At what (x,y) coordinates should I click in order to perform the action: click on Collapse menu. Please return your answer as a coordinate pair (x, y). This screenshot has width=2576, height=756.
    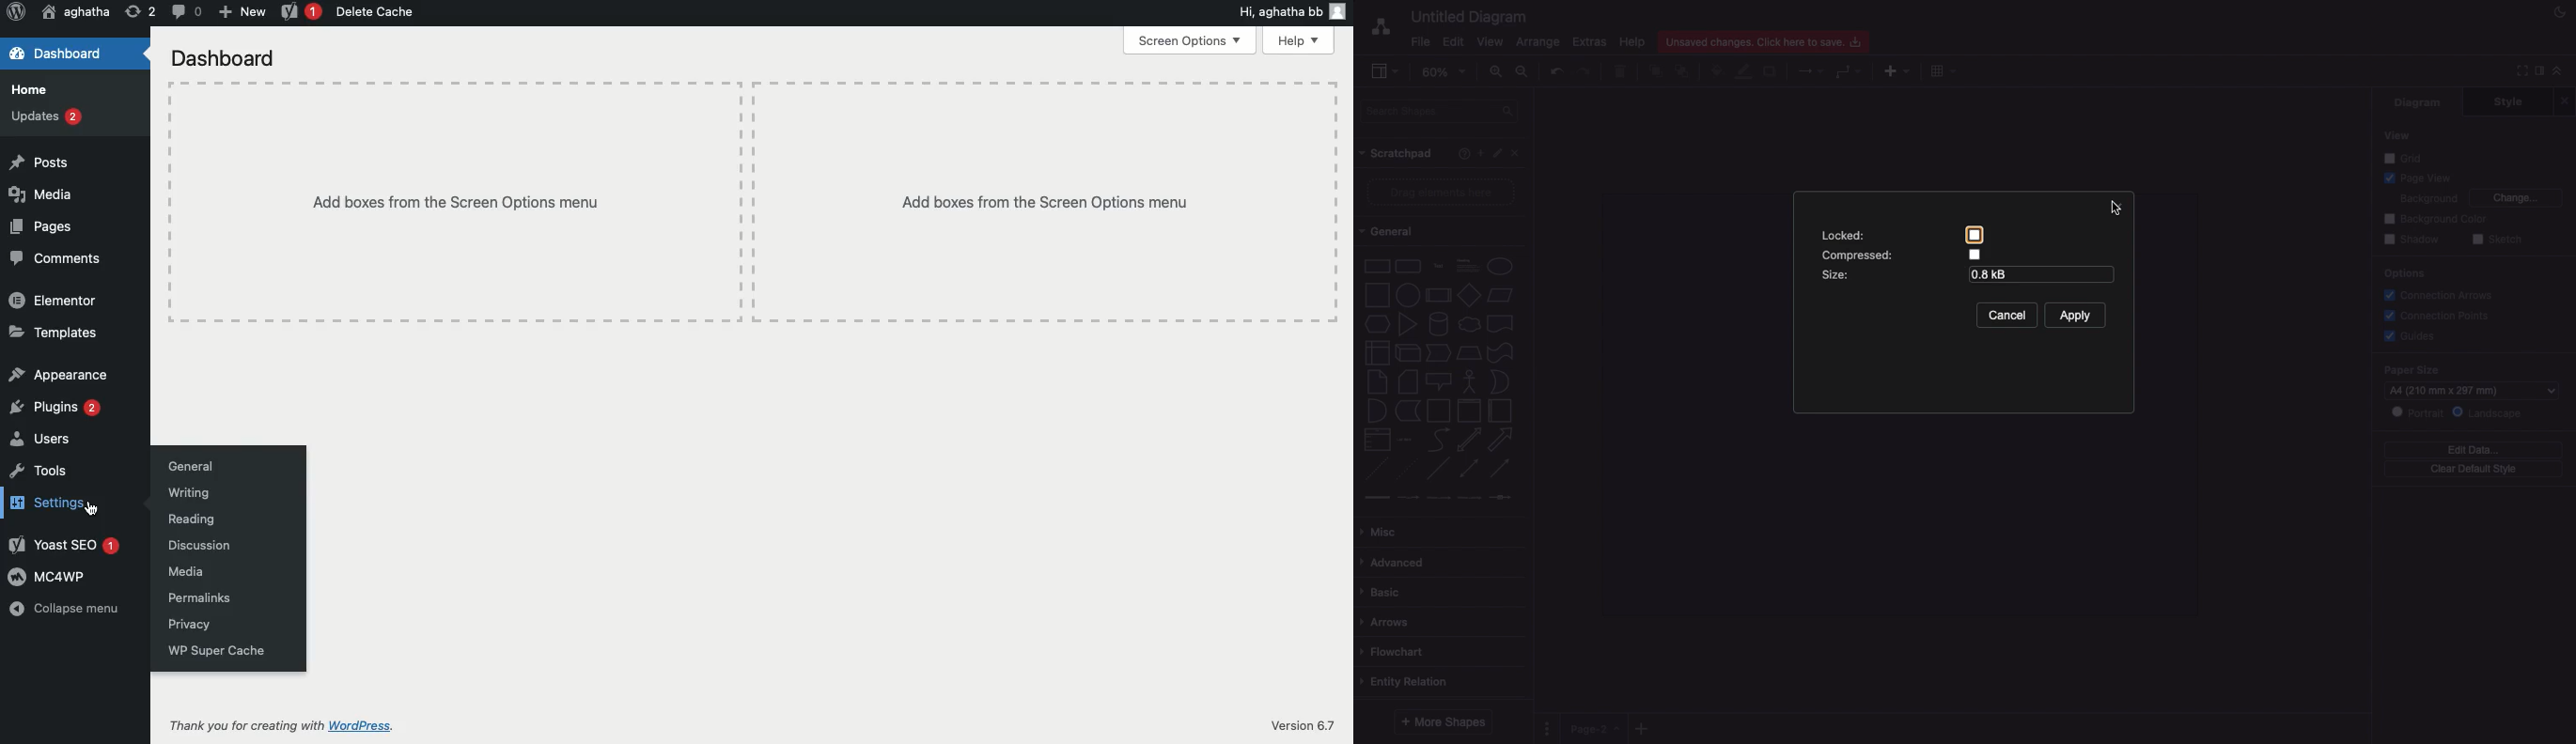
    Looking at the image, I should click on (63, 609).